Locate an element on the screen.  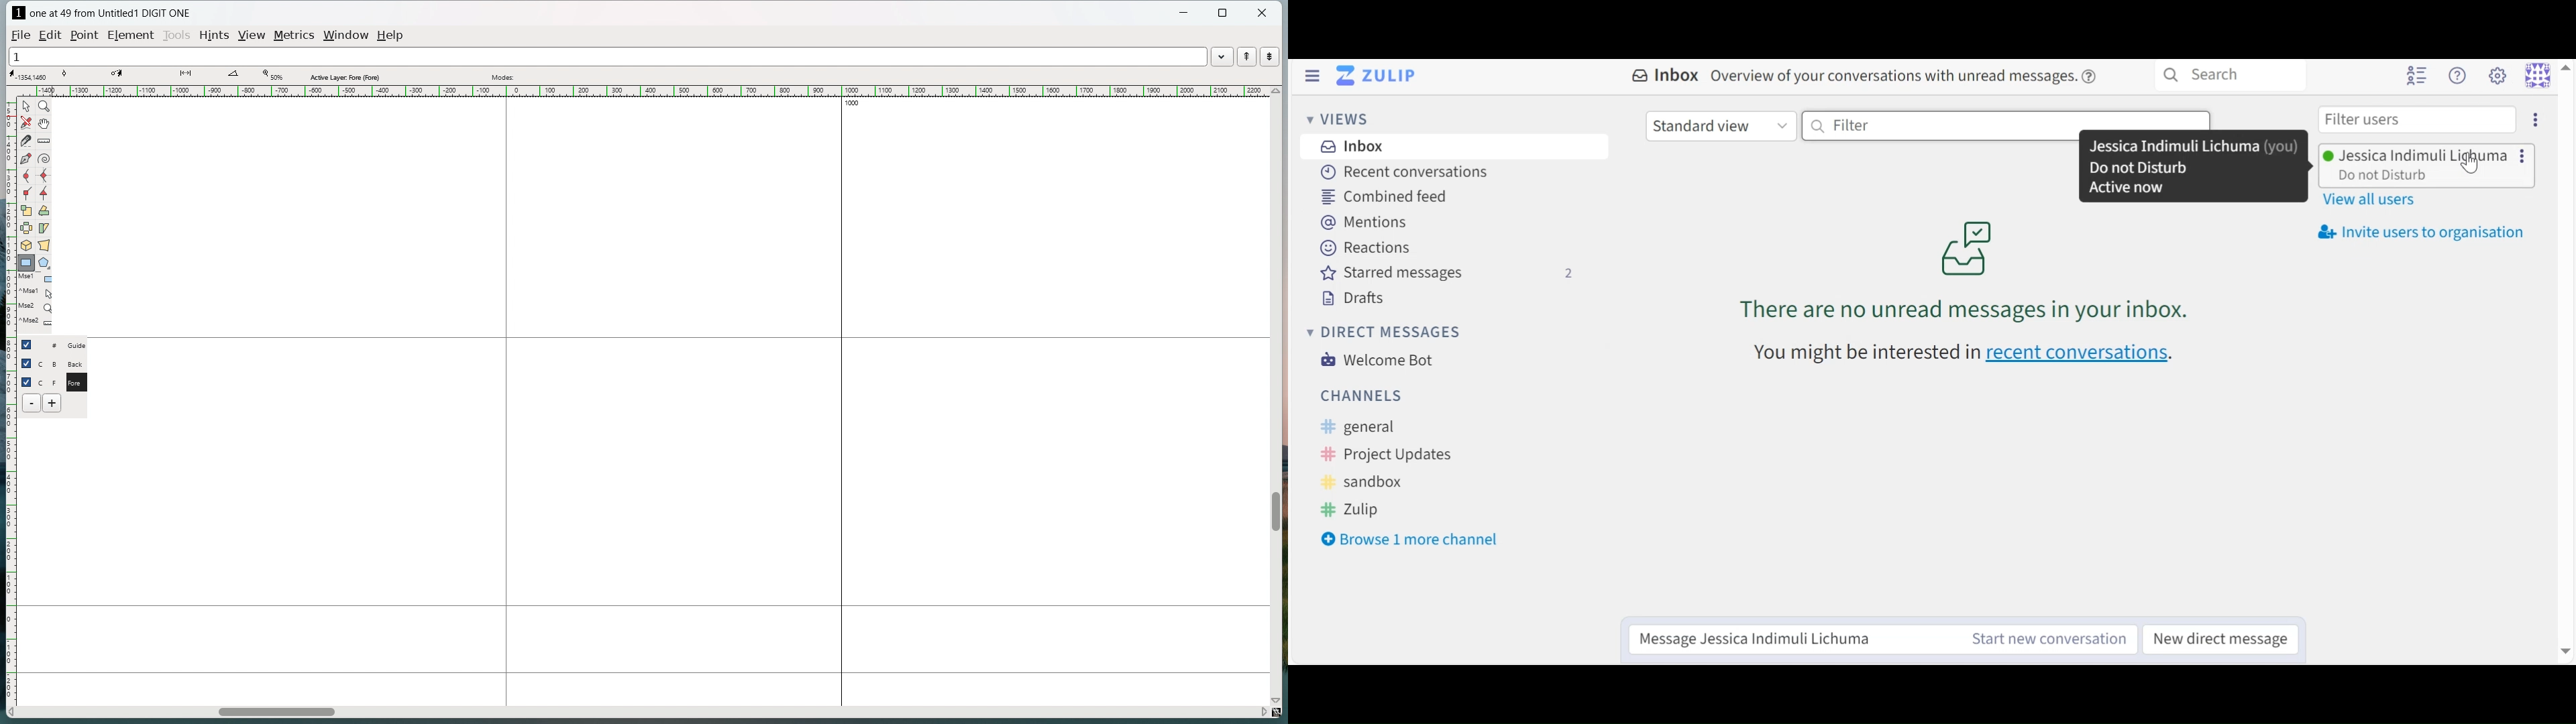
polygon/star is located at coordinates (44, 262).